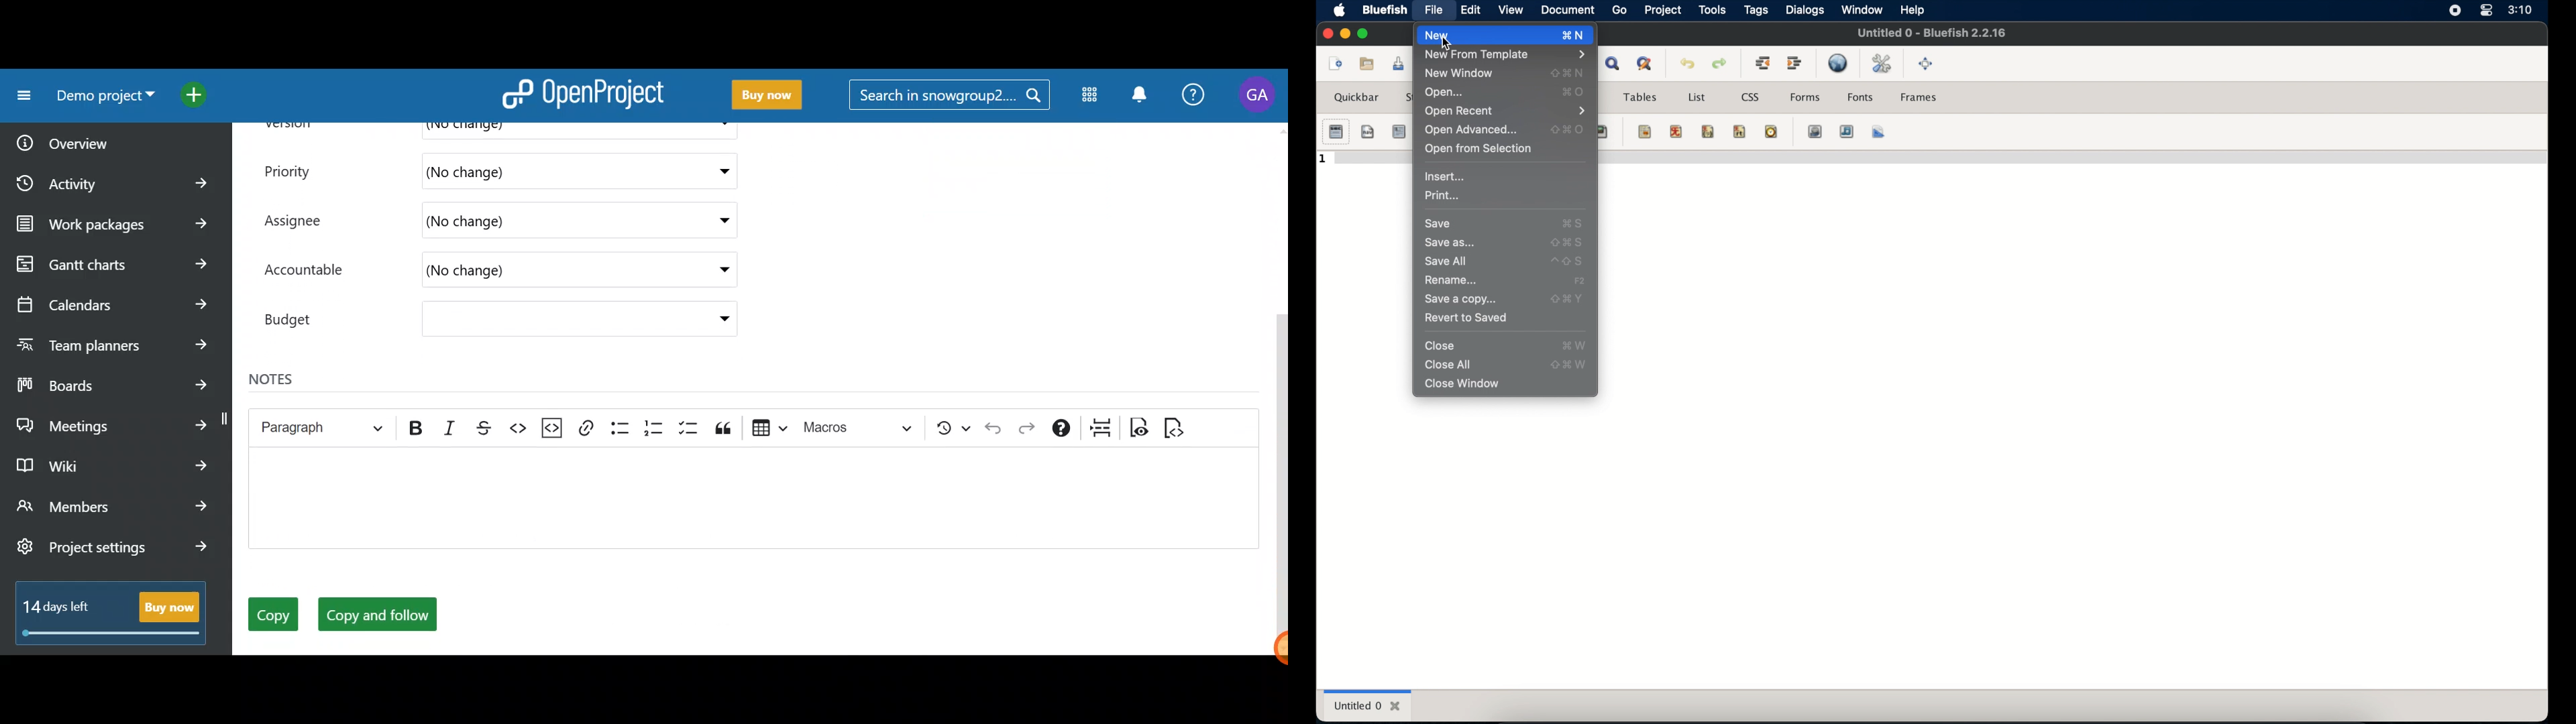  Describe the element at coordinates (455, 430) in the screenshot. I see `Italic` at that location.